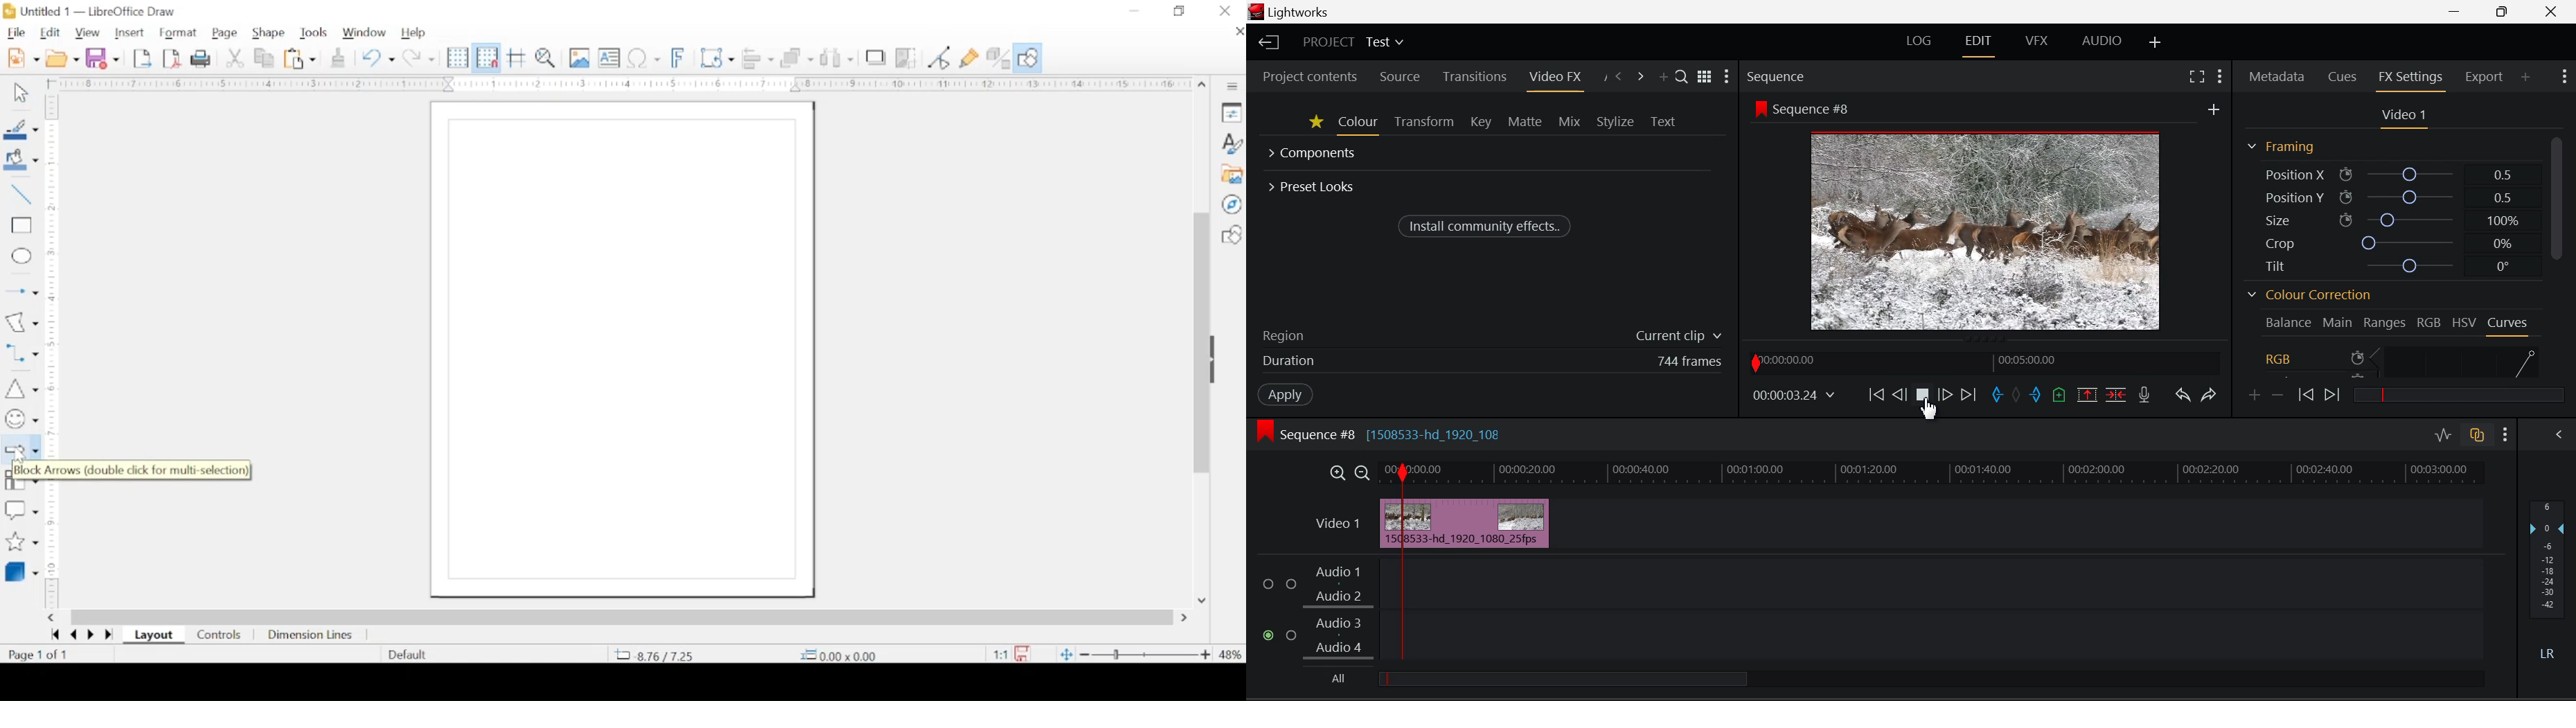 Image resolution: width=2576 pixels, height=728 pixels. Describe the element at coordinates (2104, 41) in the screenshot. I see `AUDIO Layout` at that location.